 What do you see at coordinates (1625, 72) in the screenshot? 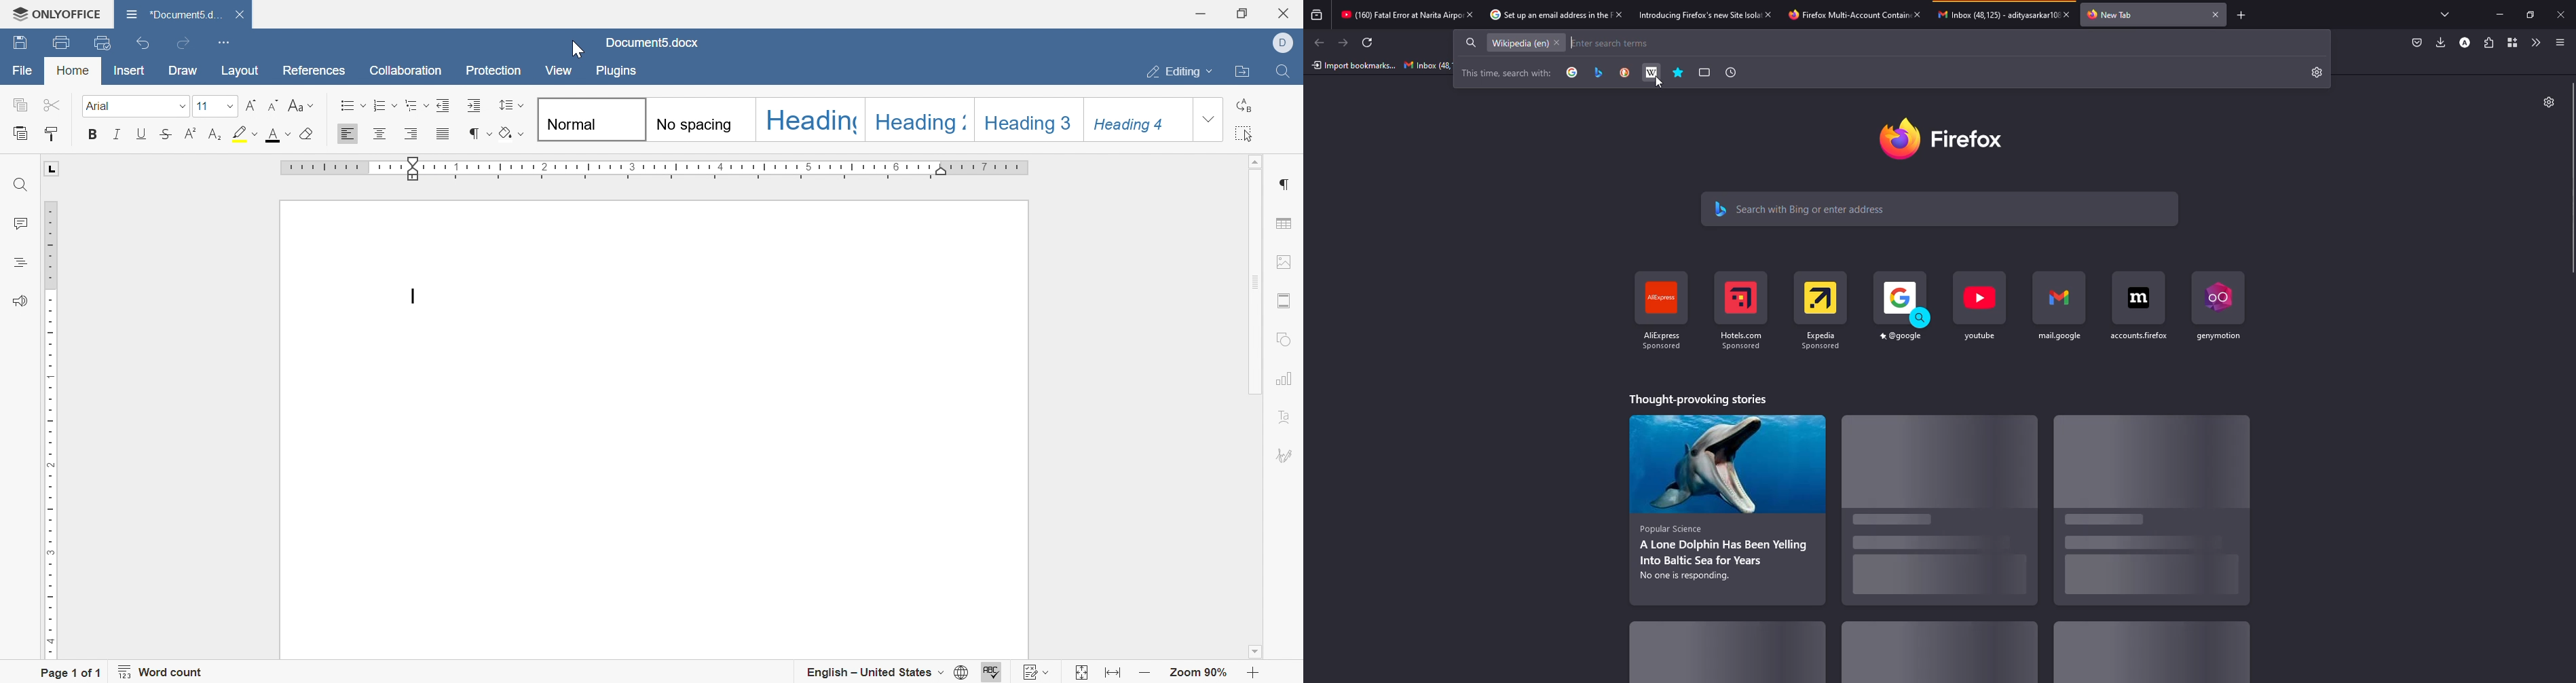
I see `duck duck go` at bounding box center [1625, 72].